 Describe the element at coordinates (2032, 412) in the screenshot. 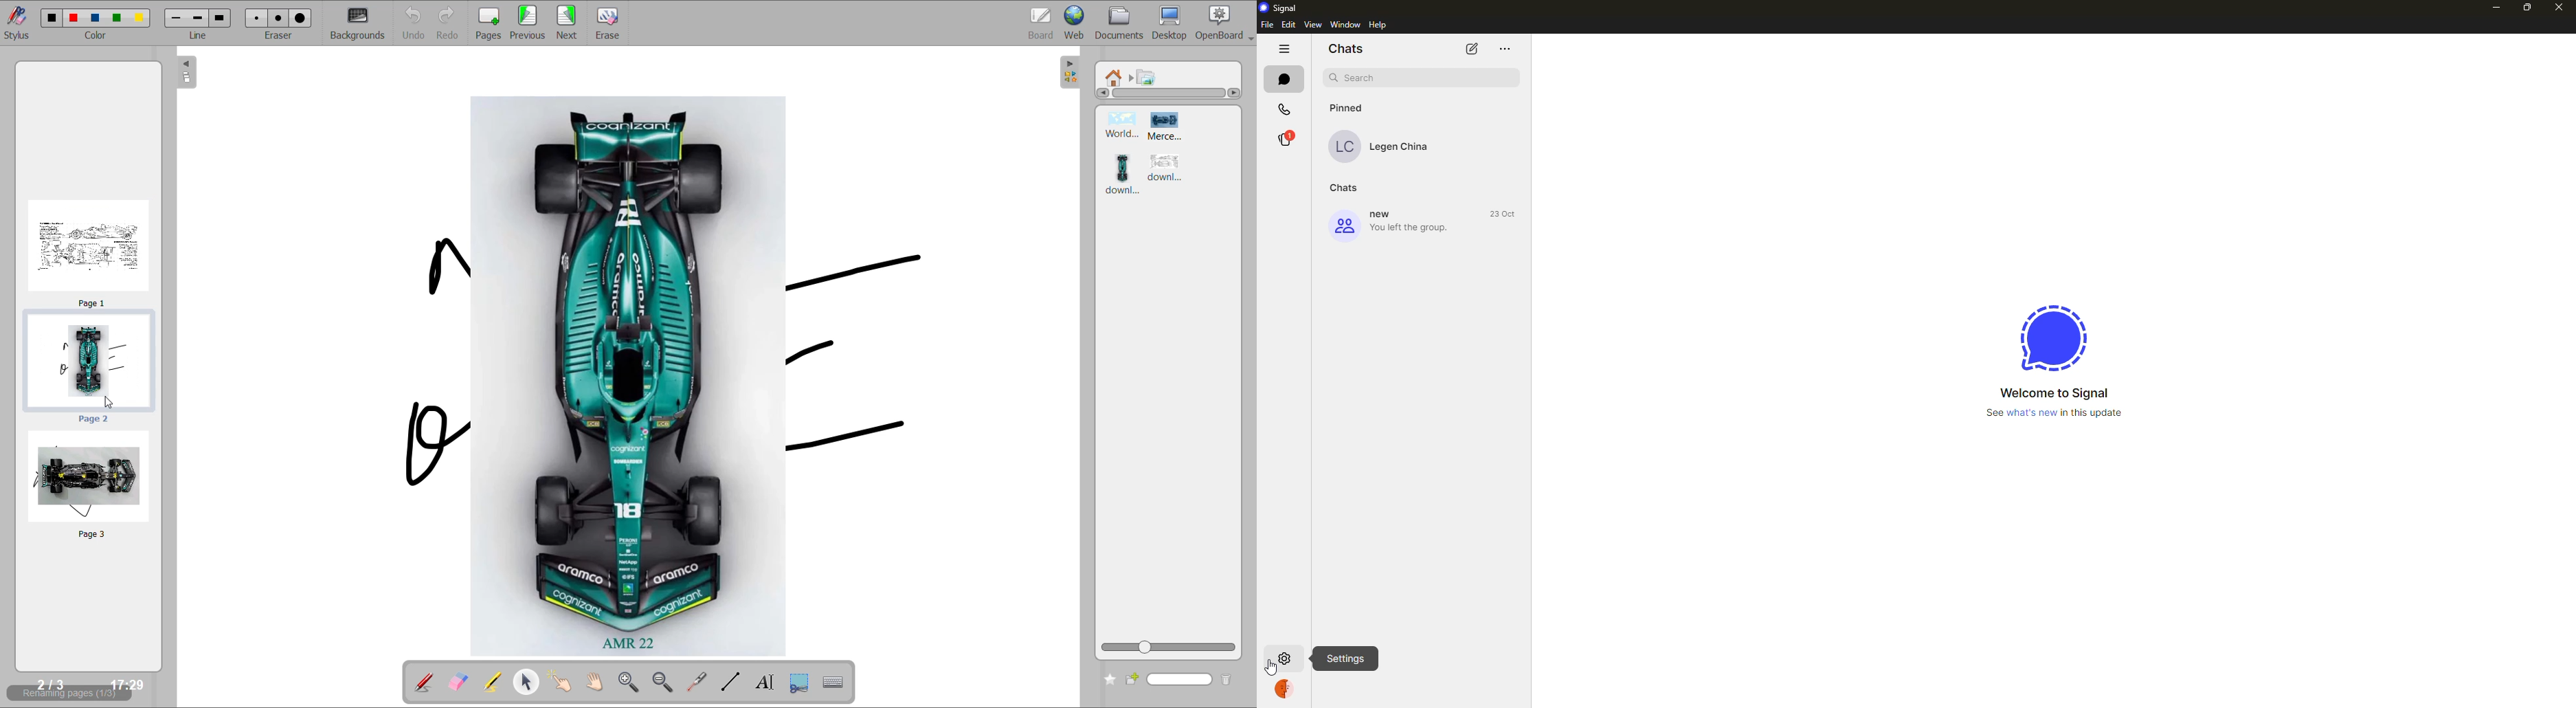

I see `what's new` at that location.